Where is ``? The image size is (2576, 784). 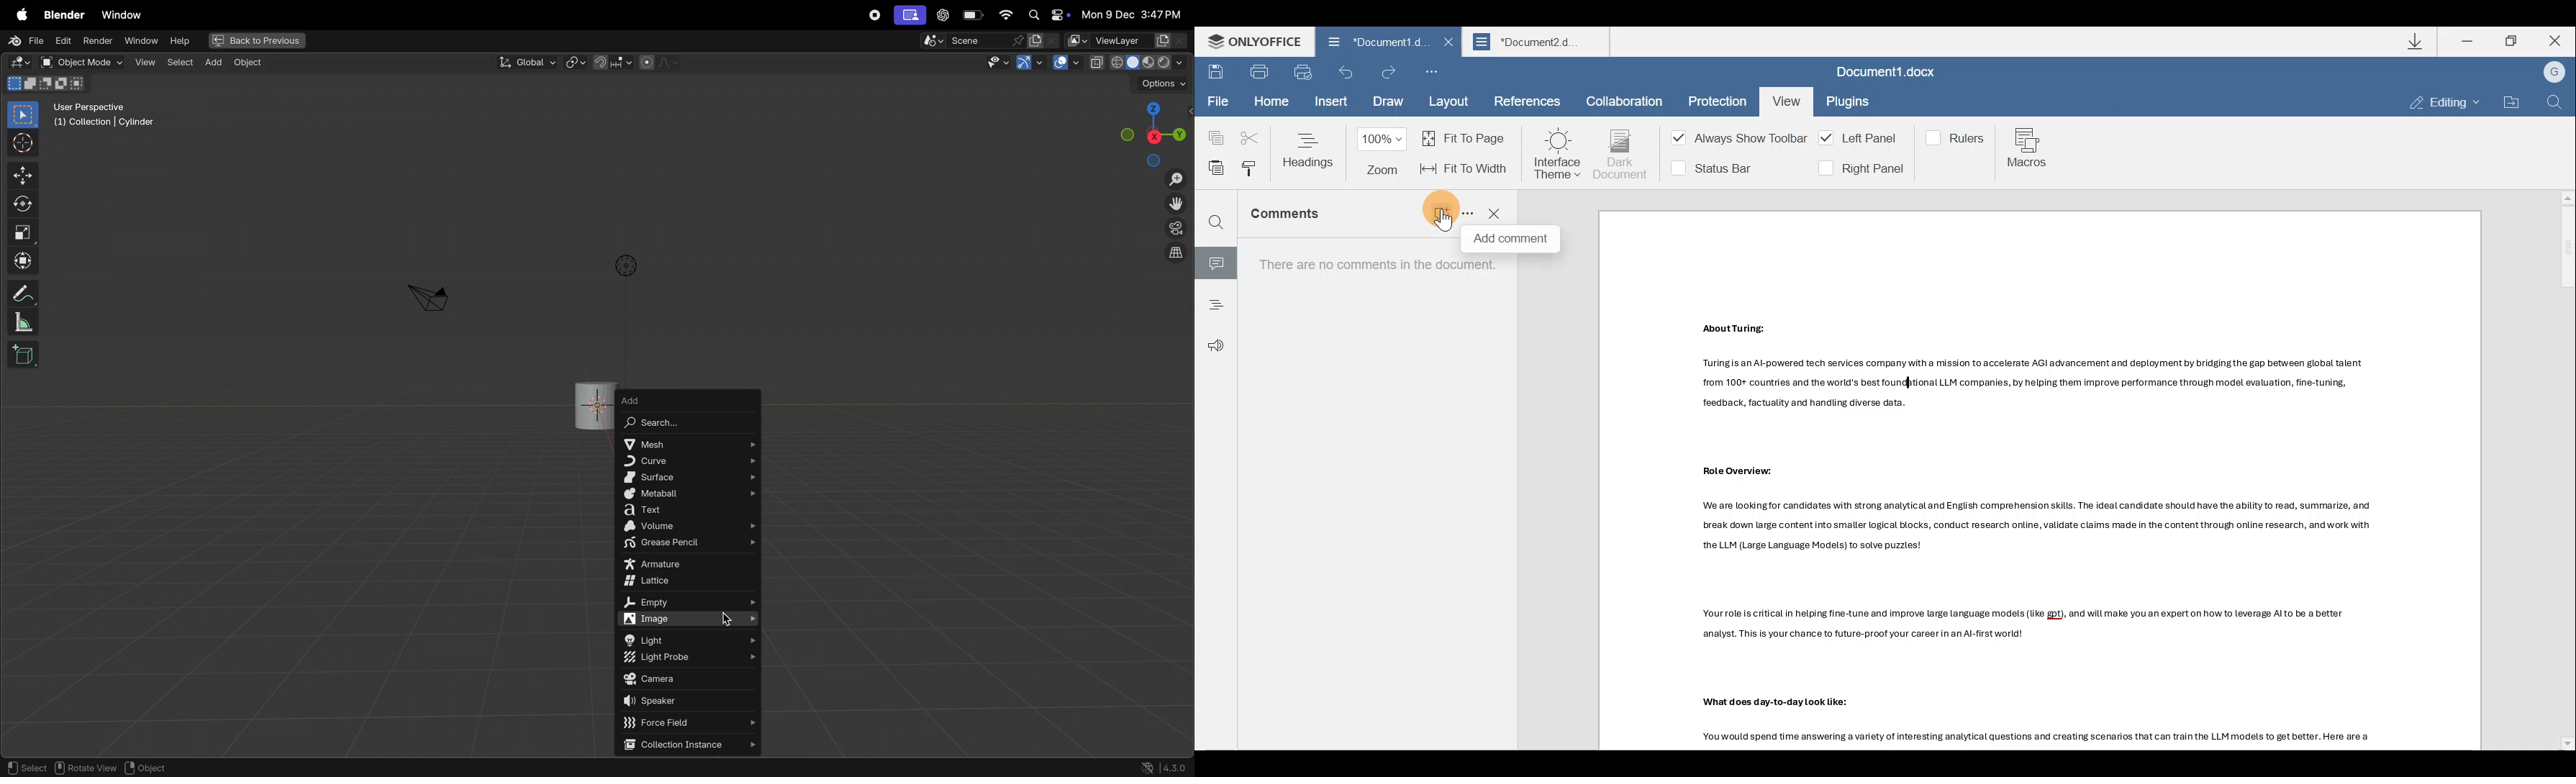  is located at coordinates (2033, 528).